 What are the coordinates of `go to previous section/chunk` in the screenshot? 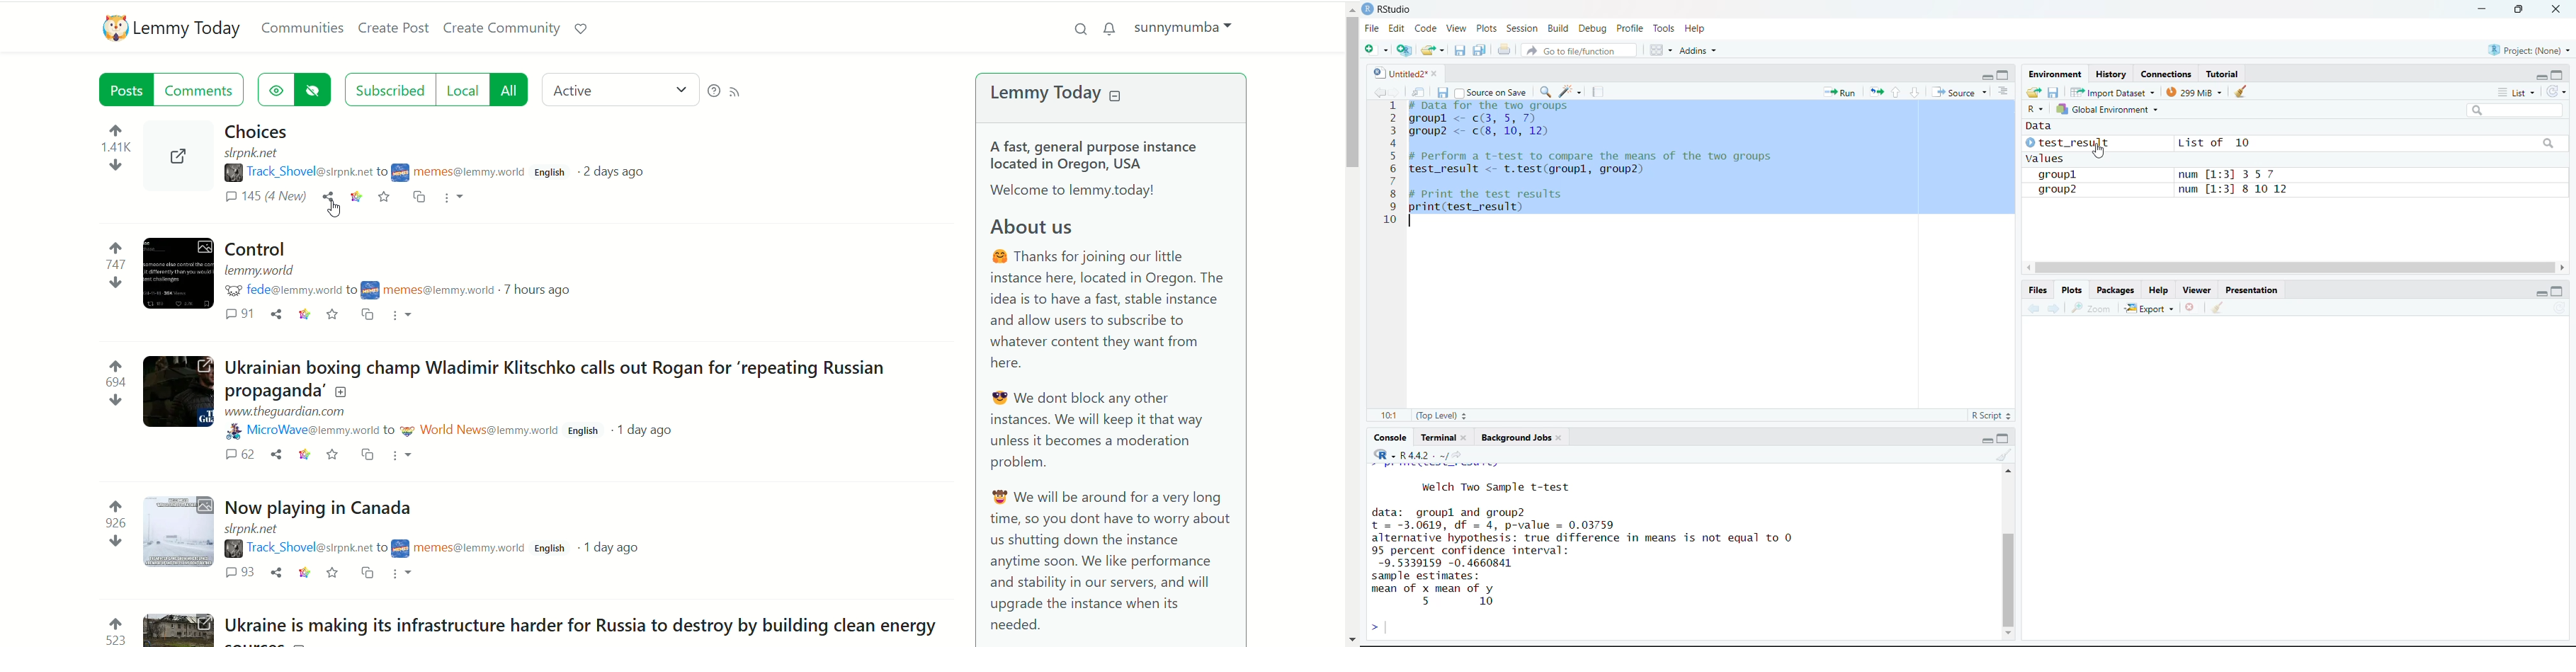 It's located at (1895, 93).